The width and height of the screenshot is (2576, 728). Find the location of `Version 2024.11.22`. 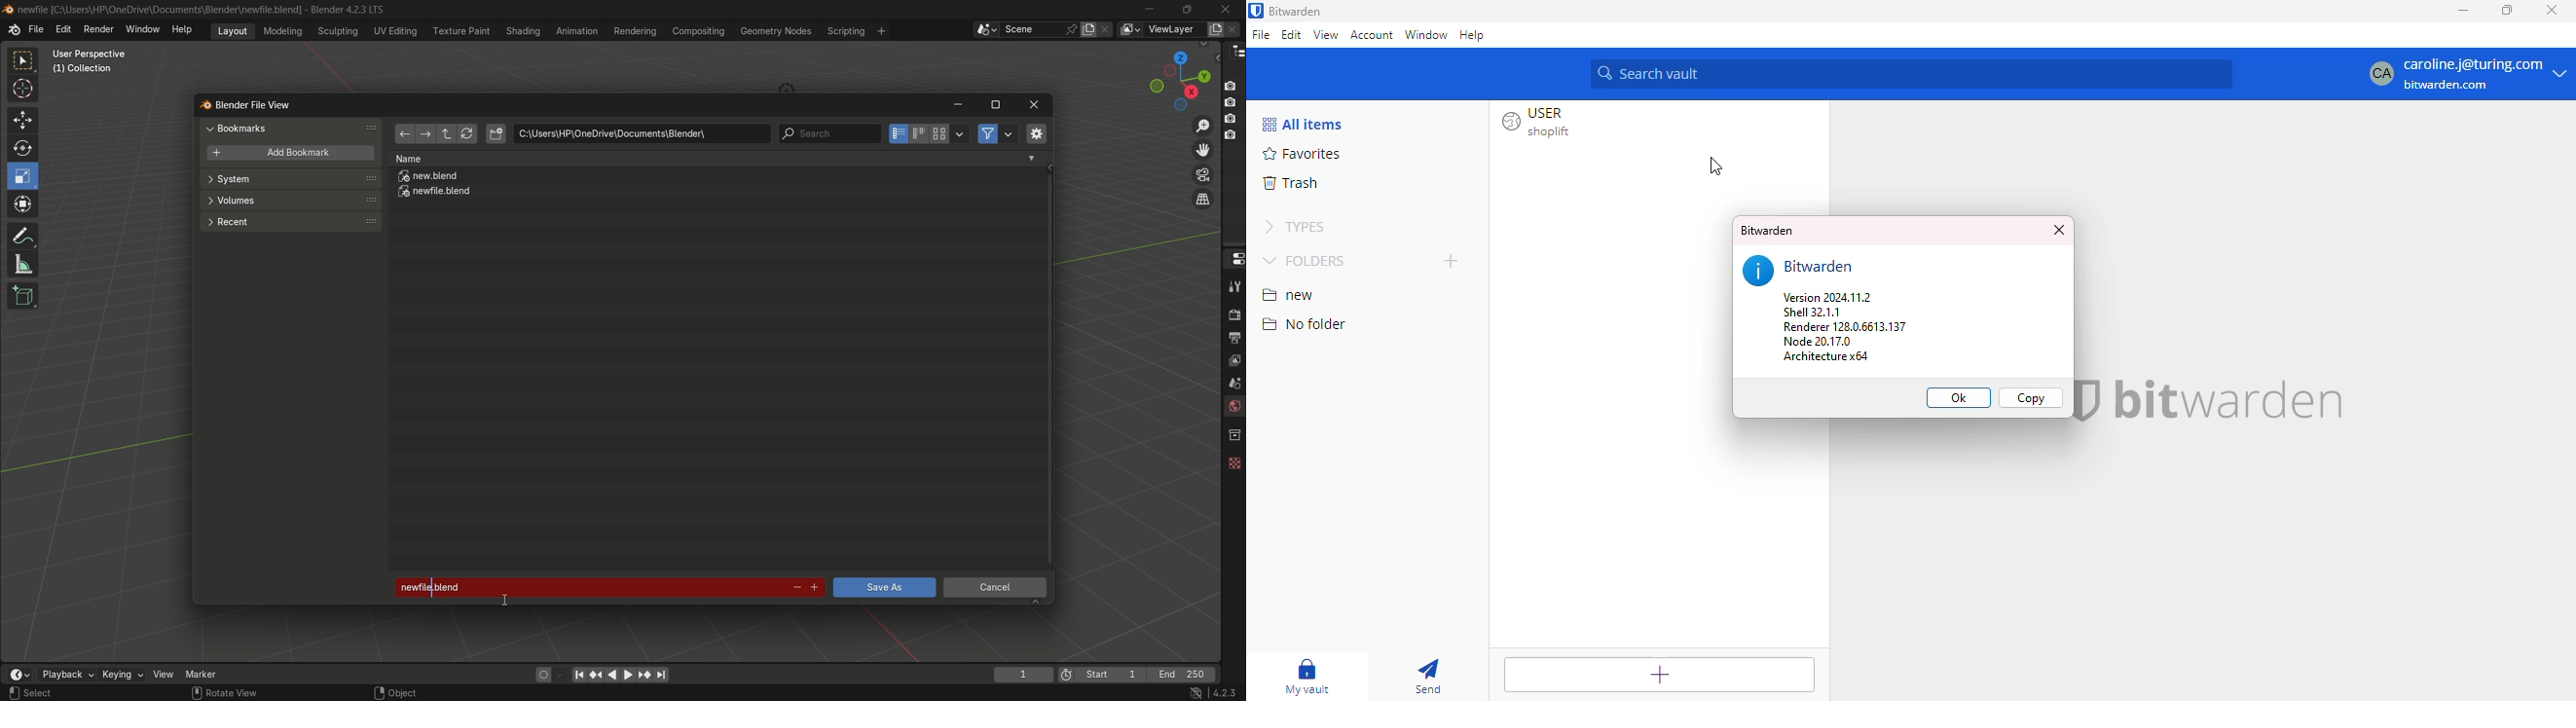

Version 2024.11.22 is located at coordinates (1827, 298).